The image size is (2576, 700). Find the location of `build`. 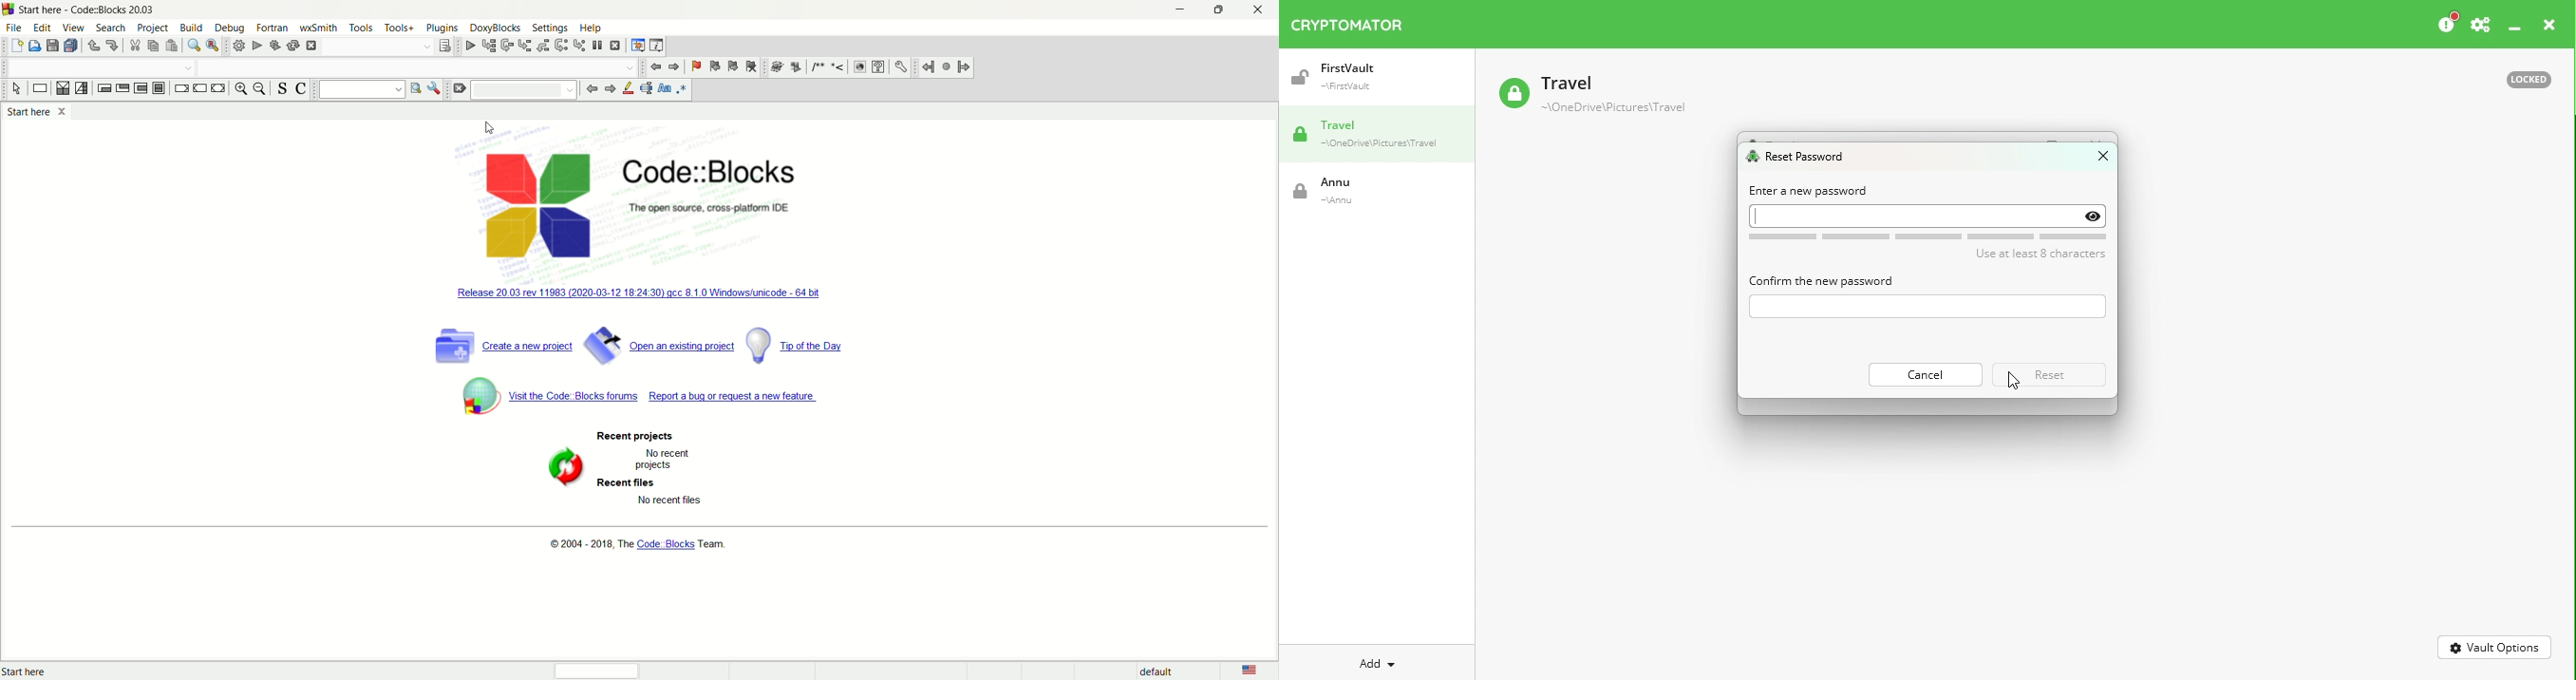

build is located at coordinates (192, 29).